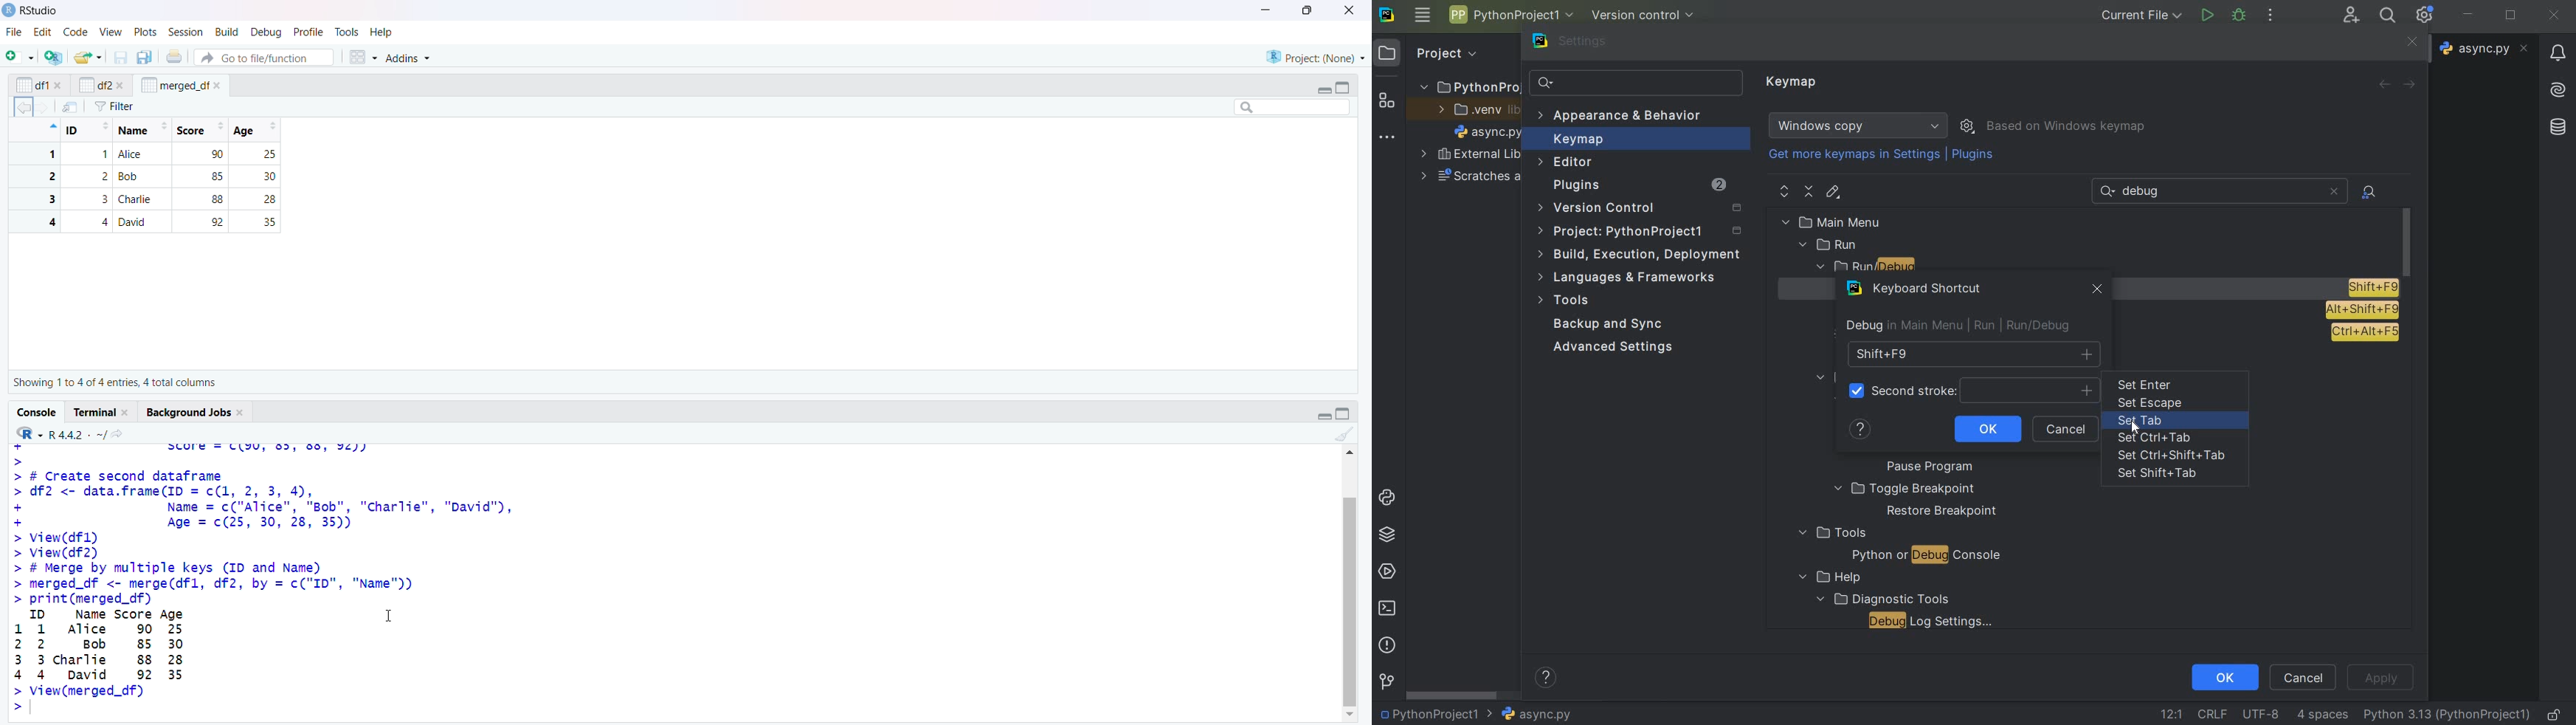 This screenshot has width=2576, height=728. Describe the element at coordinates (149, 177) in the screenshot. I see `2 2 Bob 85 30` at that location.